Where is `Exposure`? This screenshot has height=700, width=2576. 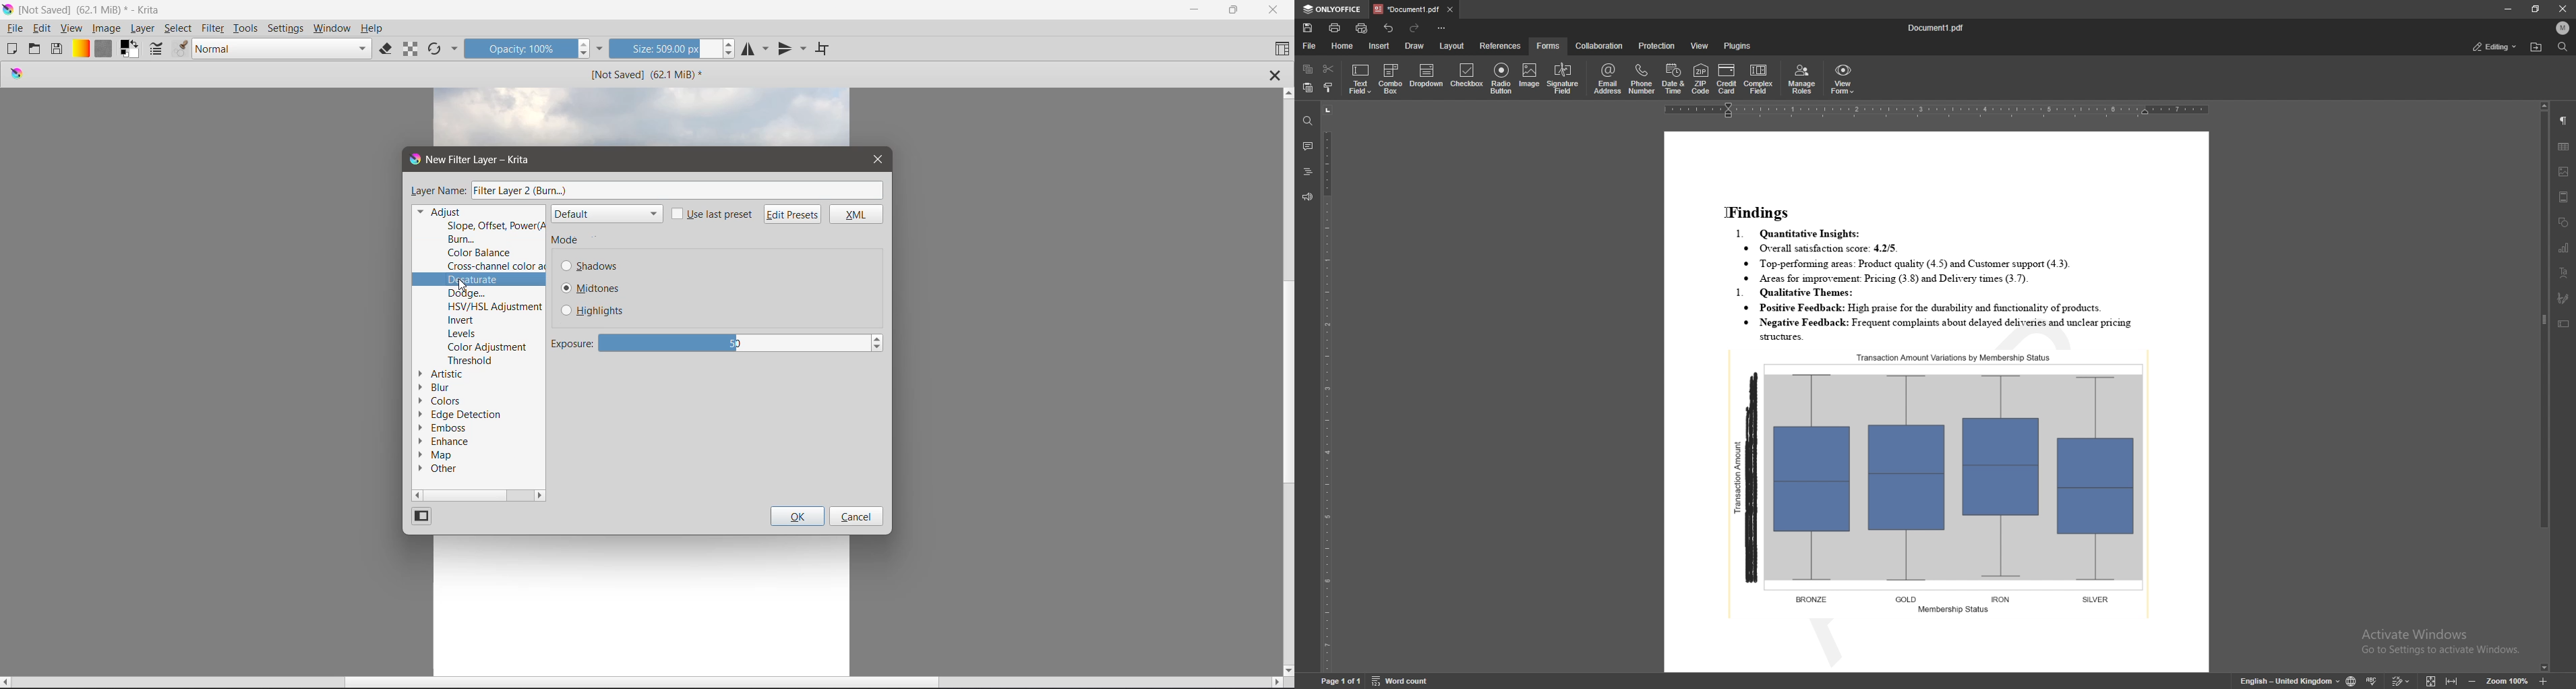
Exposure is located at coordinates (572, 342).